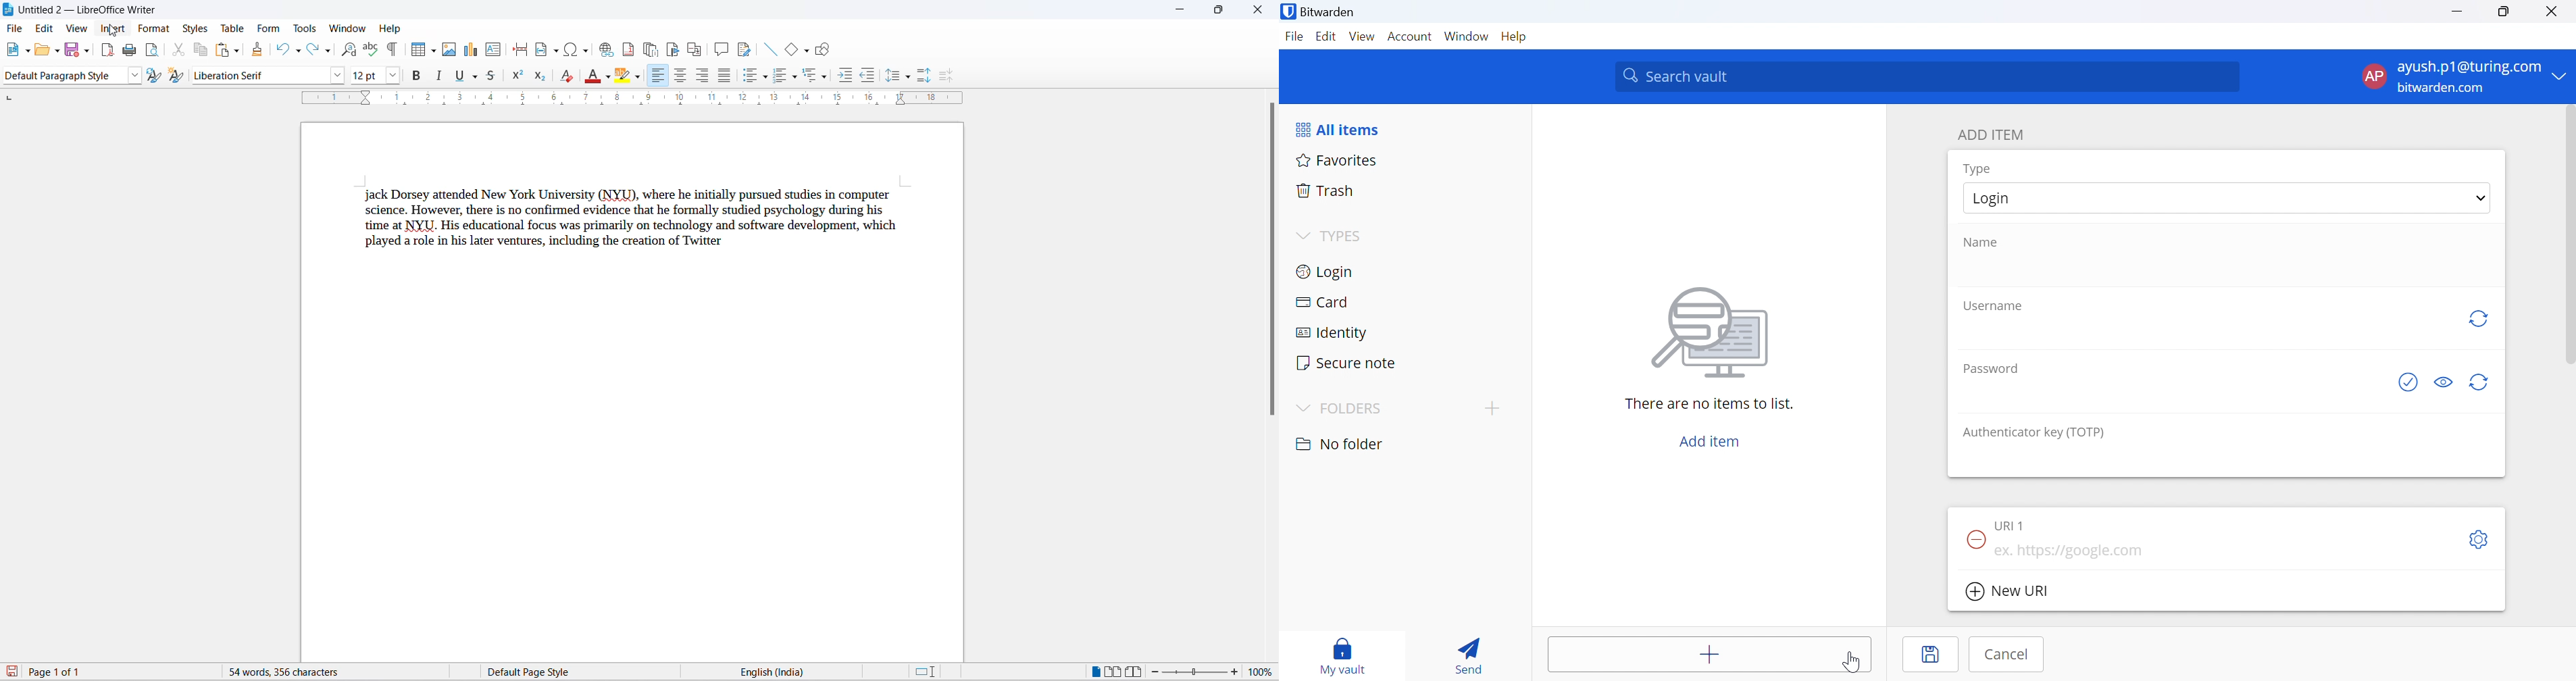 This screenshot has width=2576, height=700. Describe the element at coordinates (2441, 87) in the screenshot. I see `bitwarden.com` at that location.